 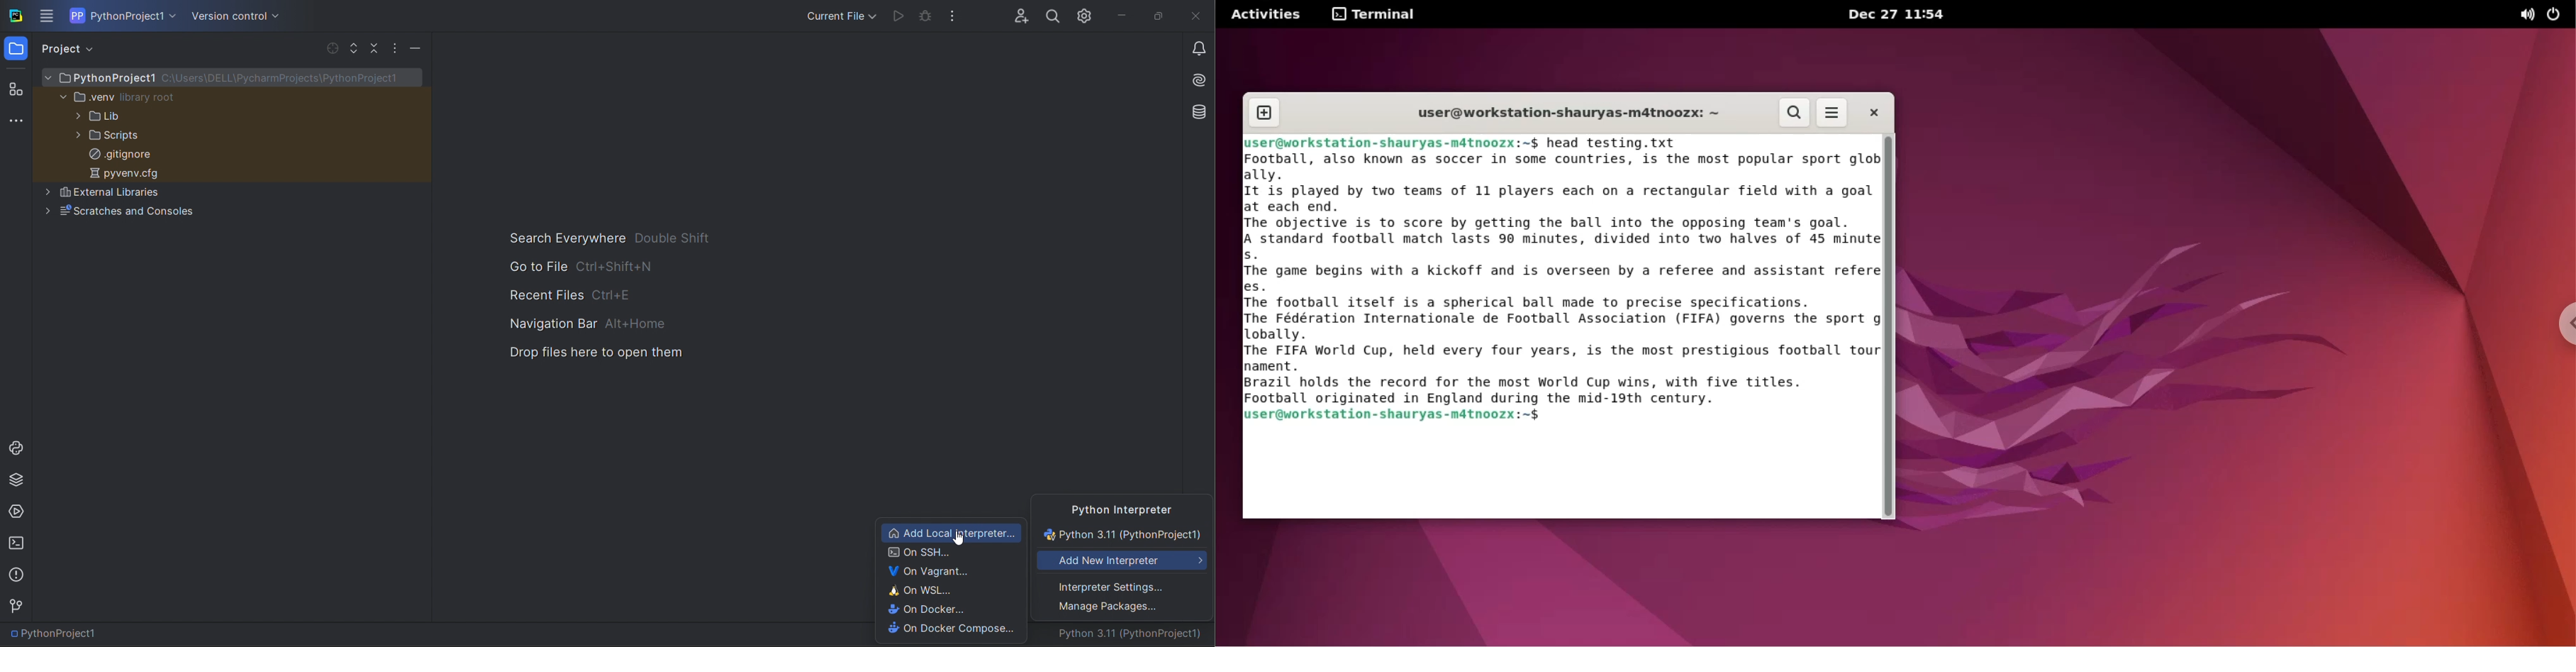 What do you see at coordinates (15, 447) in the screenshot?
I see `python console` at bounding box center [15, 447].